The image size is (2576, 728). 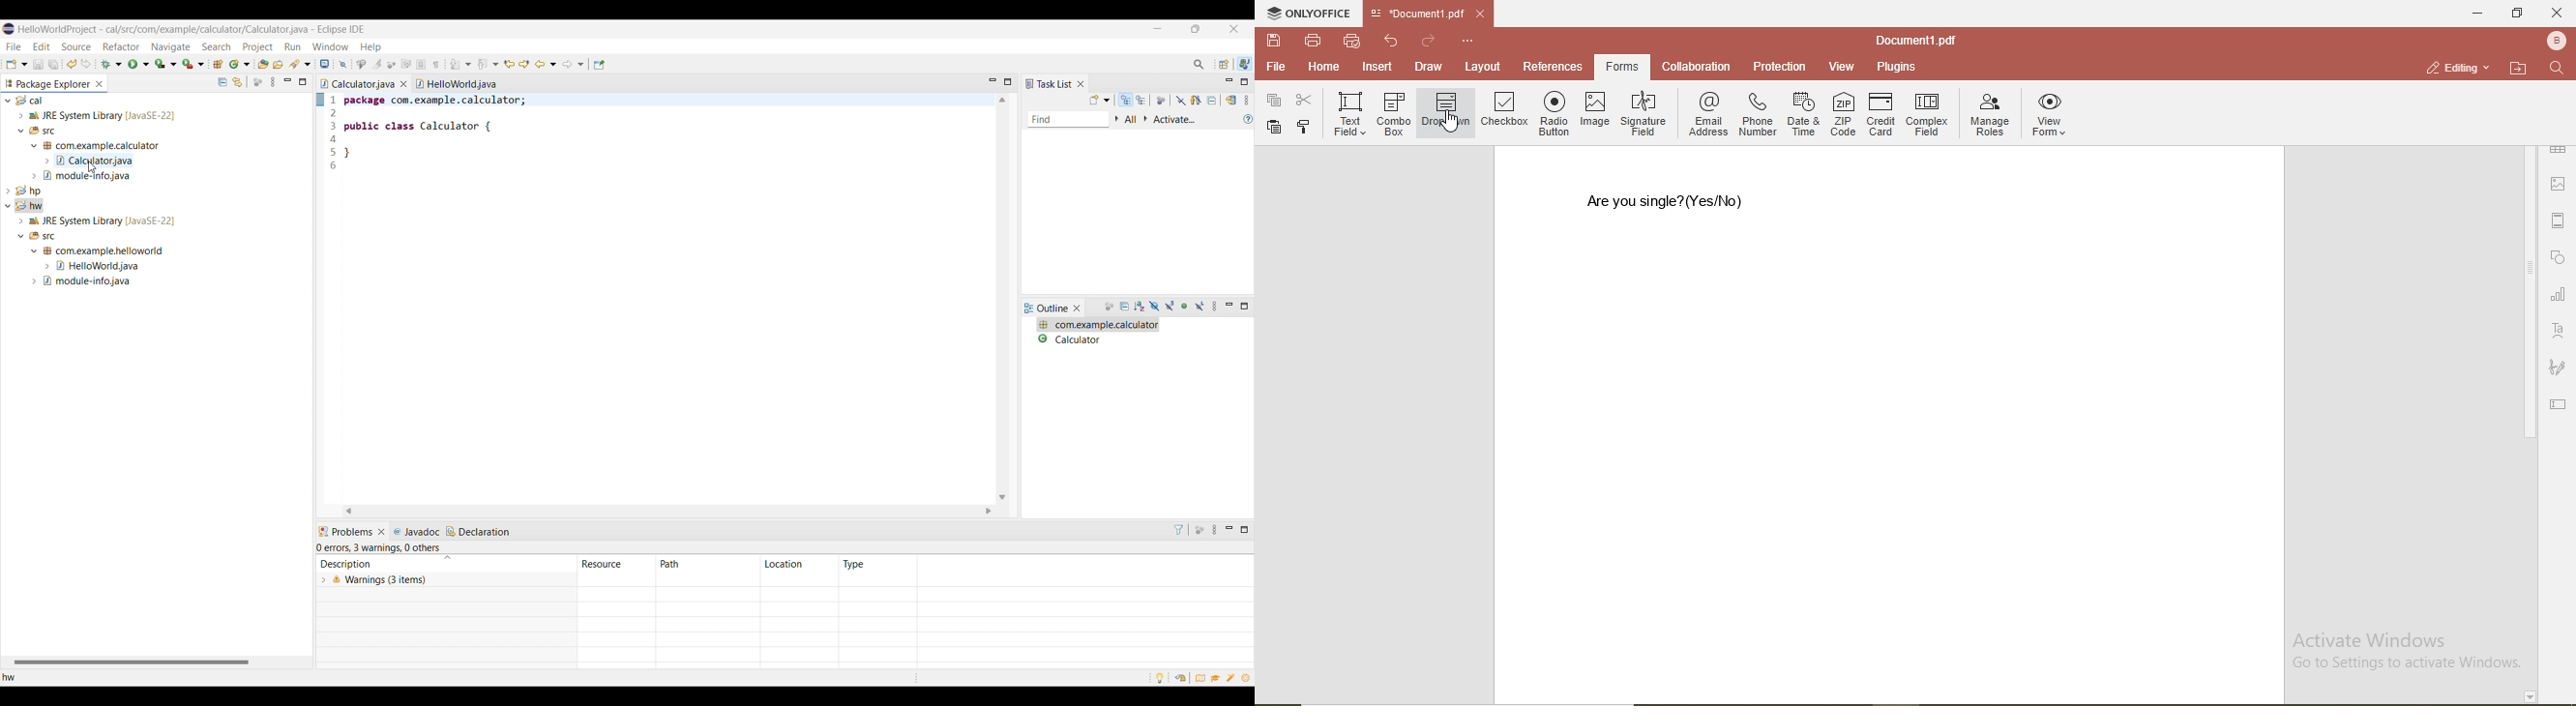 I want to click on Resource, so click(x=617, y=563).